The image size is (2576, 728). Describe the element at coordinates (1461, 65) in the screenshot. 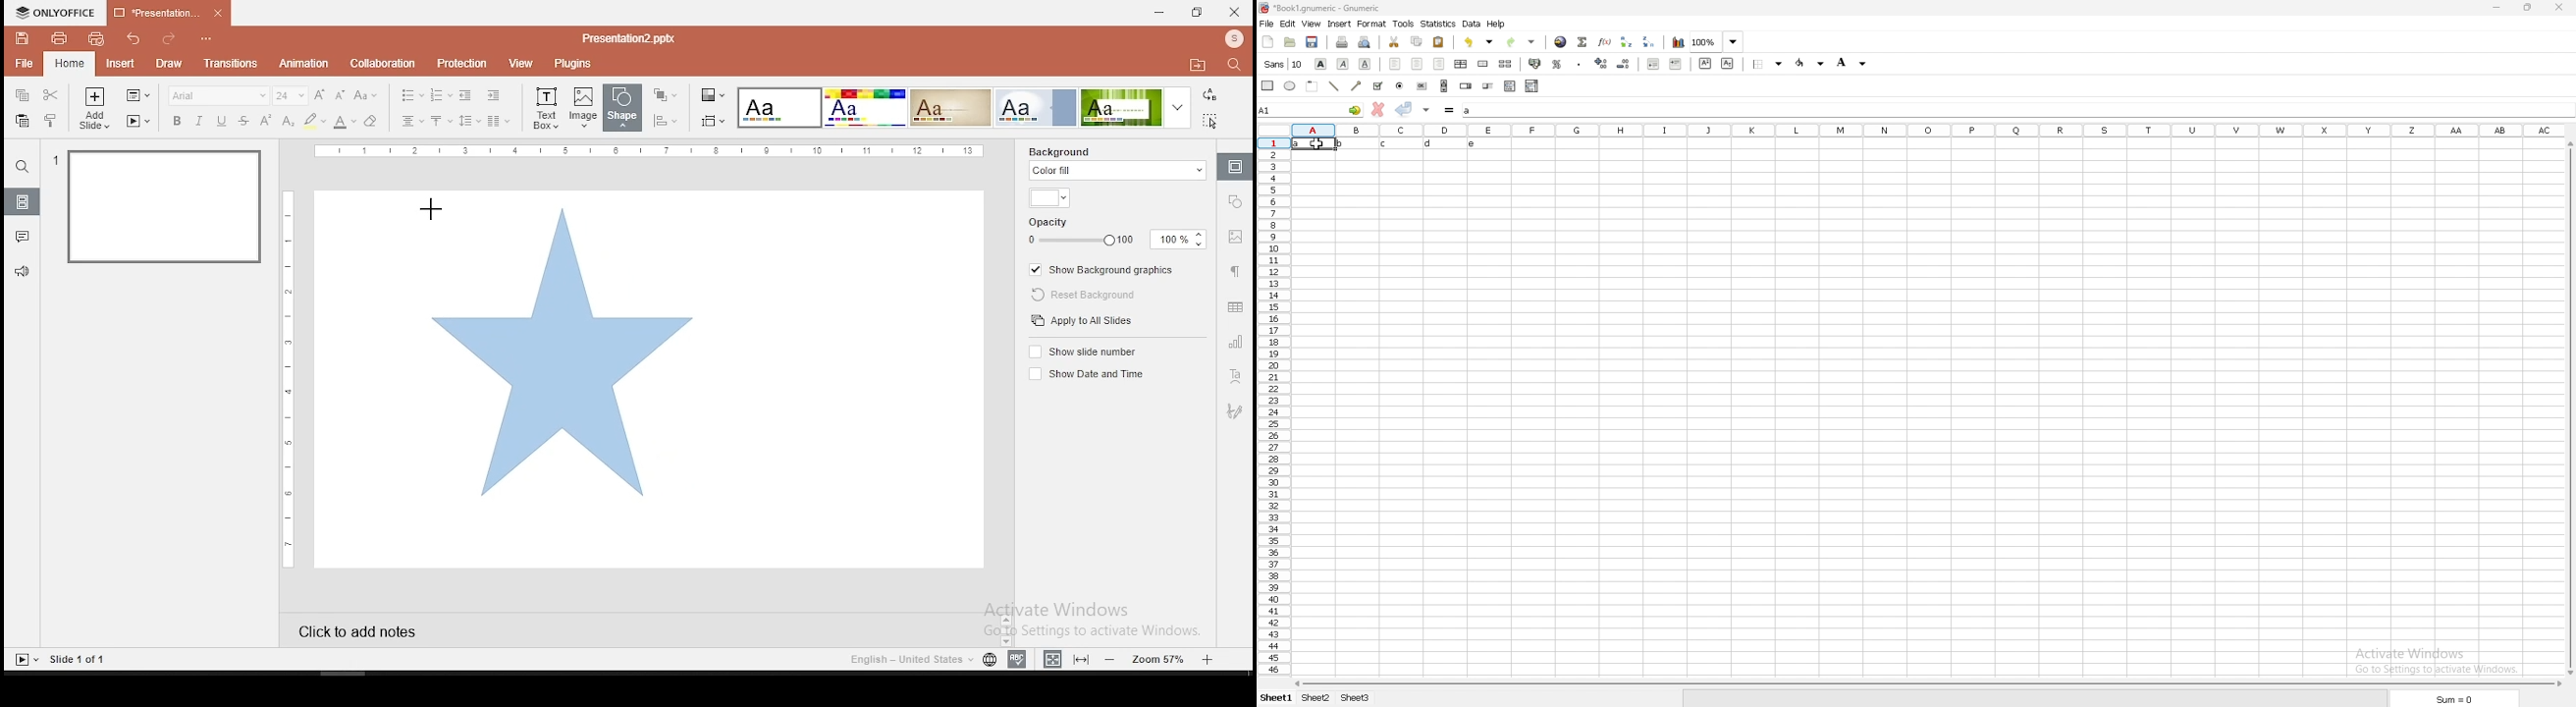

I see `centre horizontally` at that location.